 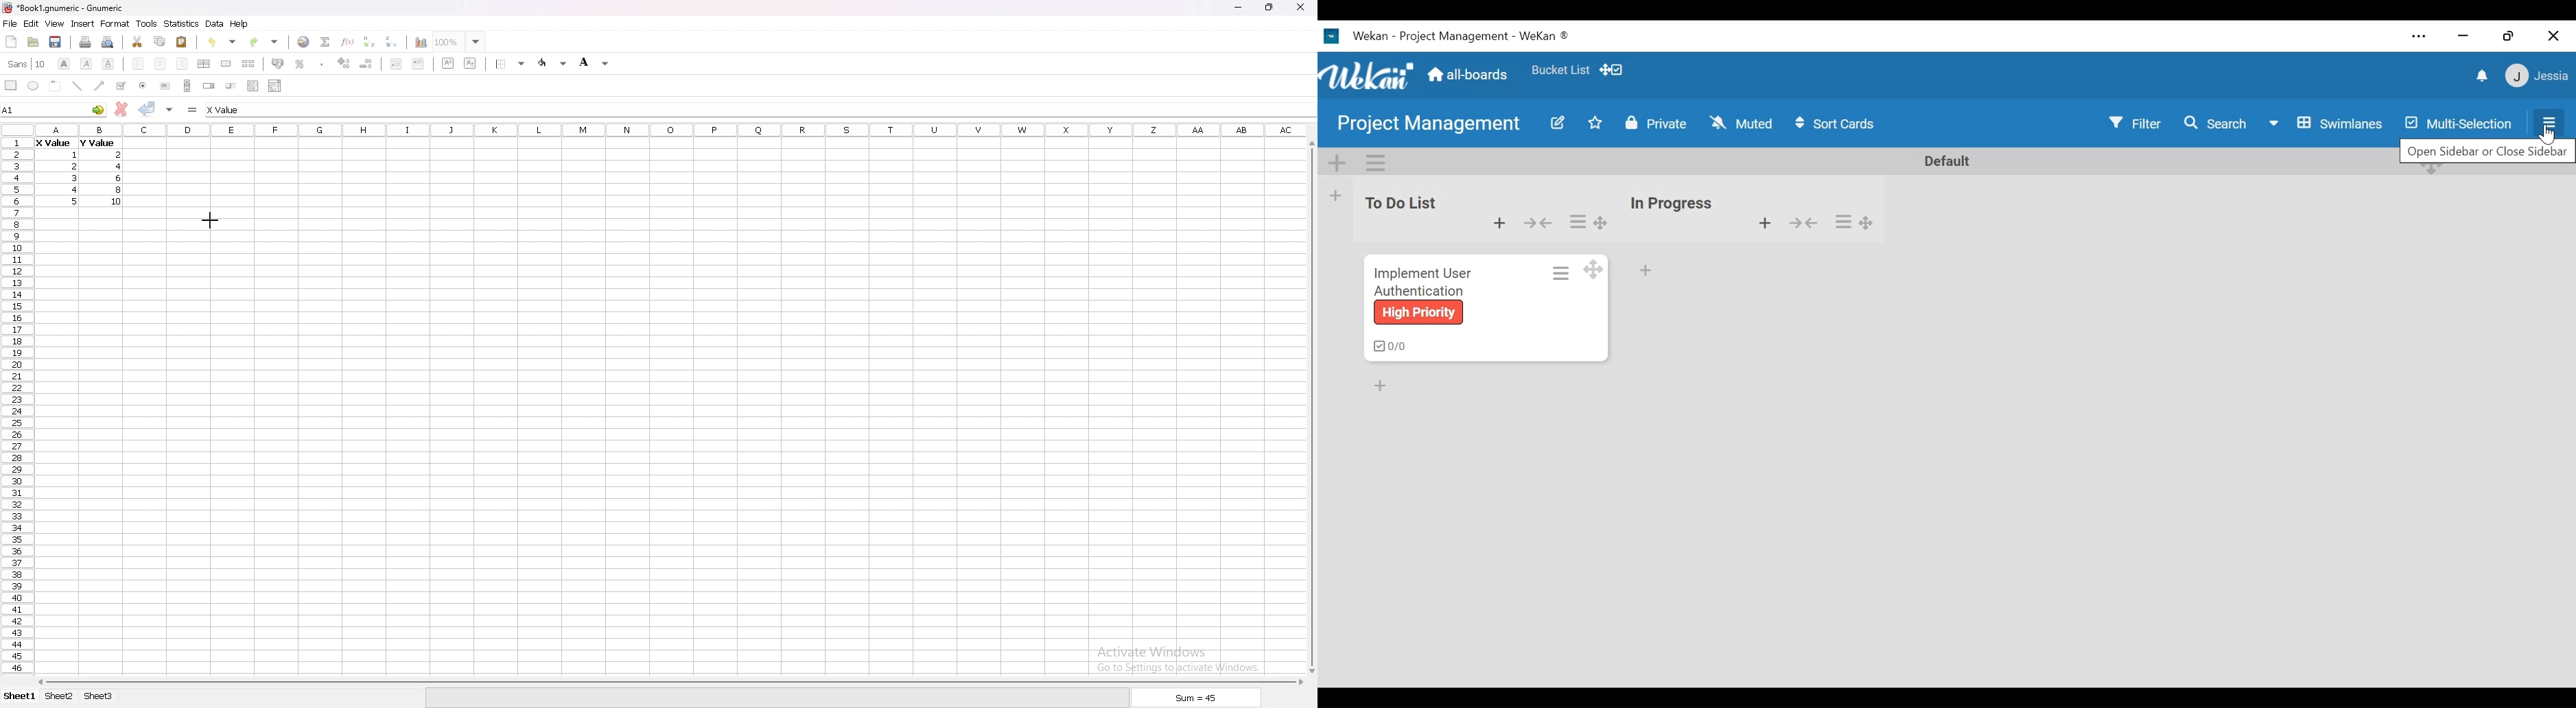 What do you see at coordinates (73, 166) in the screenshot?
I see `value` at bounding box center [73, 166].